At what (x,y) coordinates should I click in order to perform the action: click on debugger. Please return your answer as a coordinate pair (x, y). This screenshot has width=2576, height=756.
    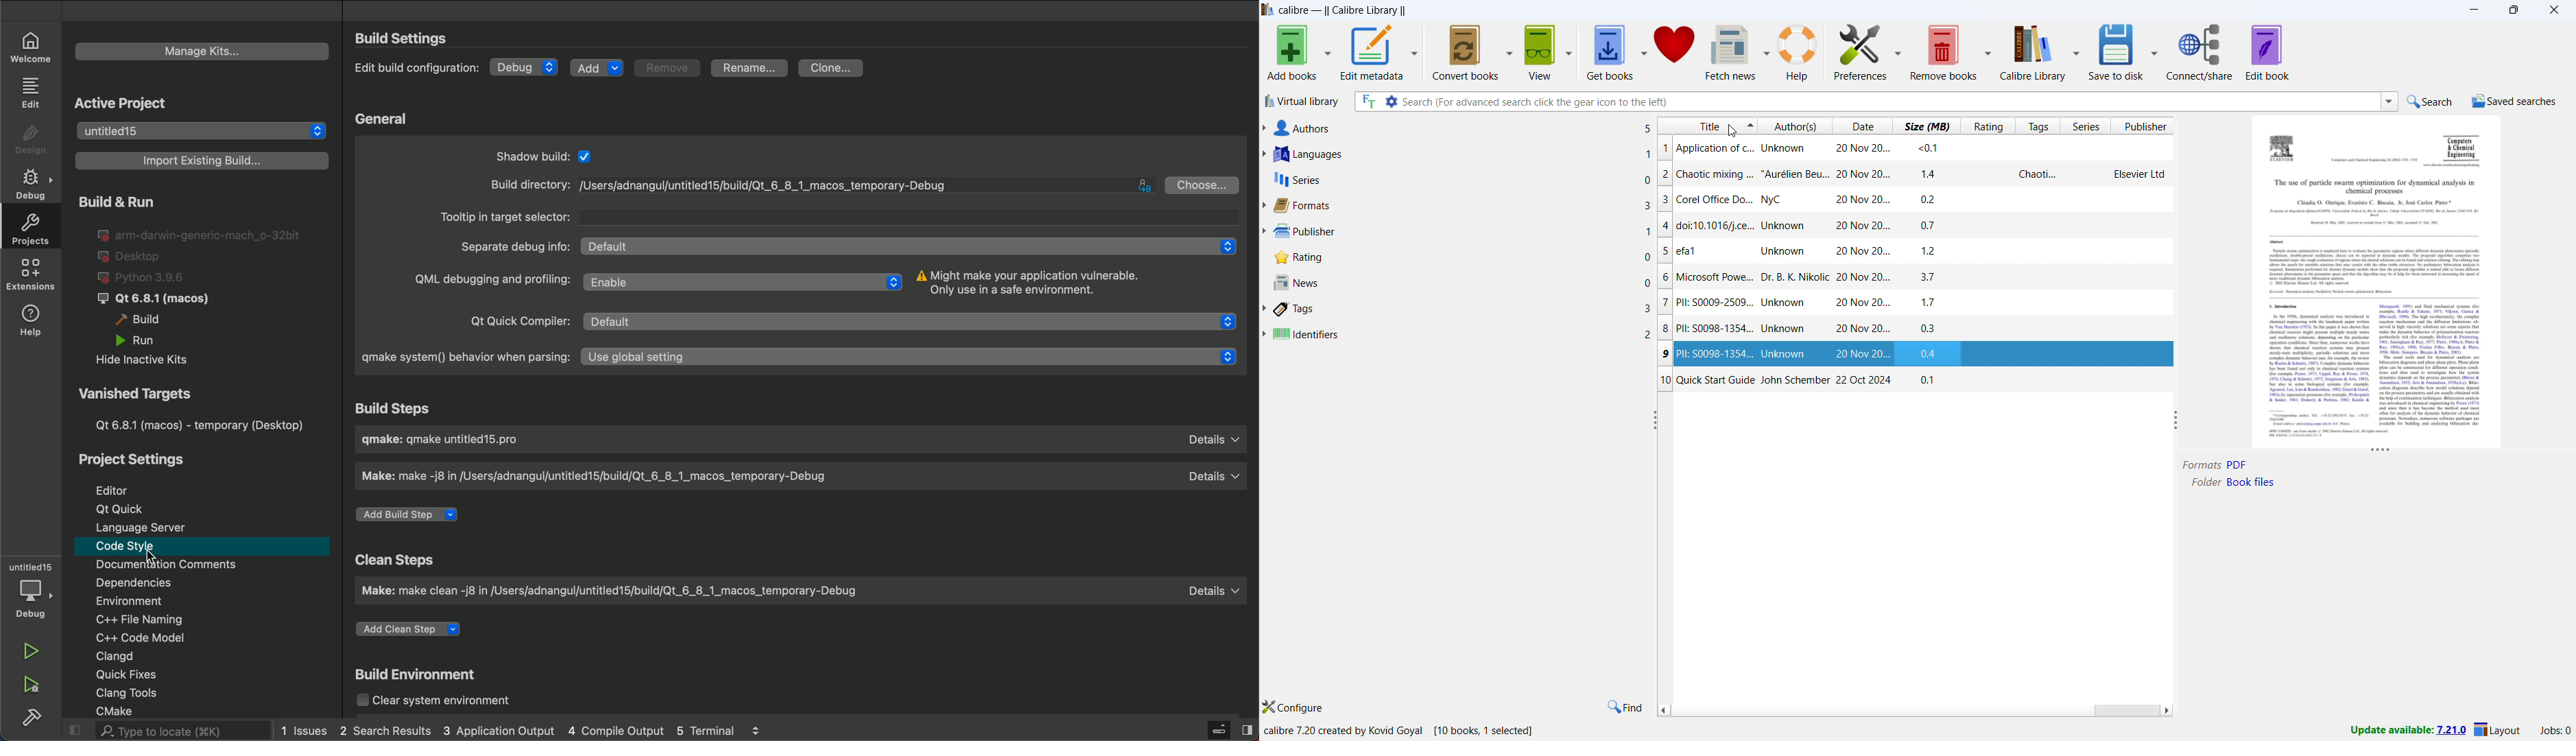
    Looking at the image, I should click on (31, 590).